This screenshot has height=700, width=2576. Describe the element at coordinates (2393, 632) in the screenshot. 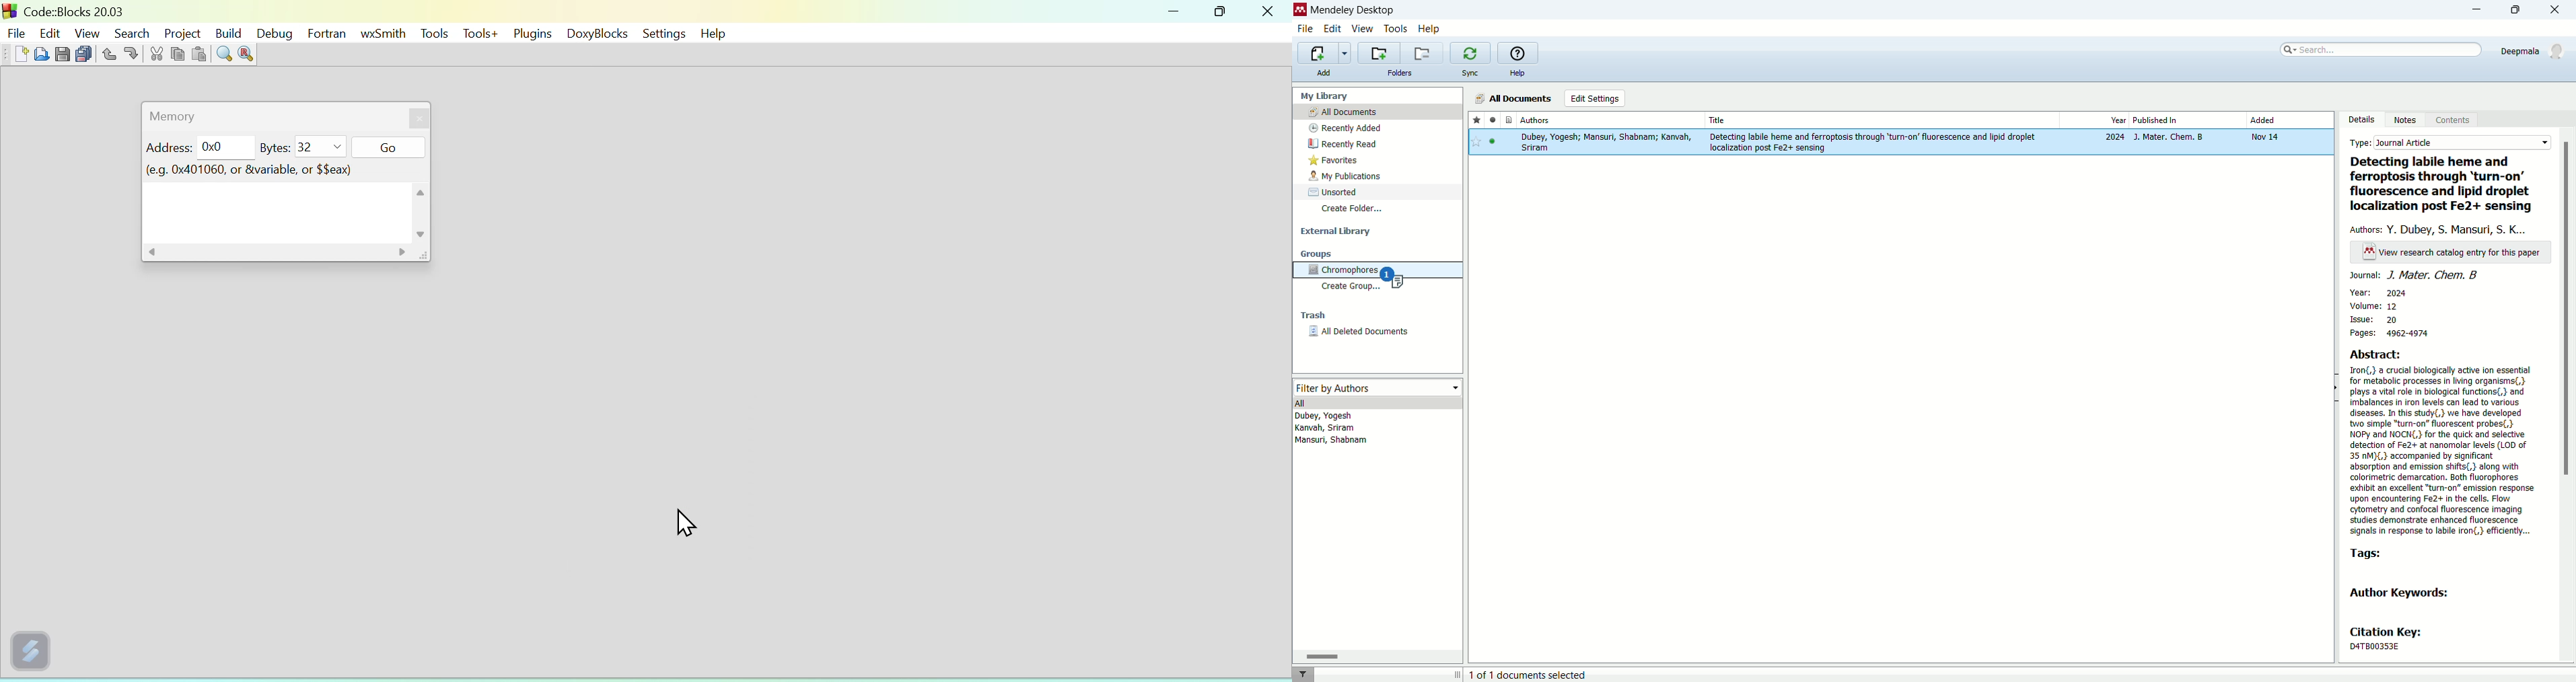

I see `citation key: ` at that location.